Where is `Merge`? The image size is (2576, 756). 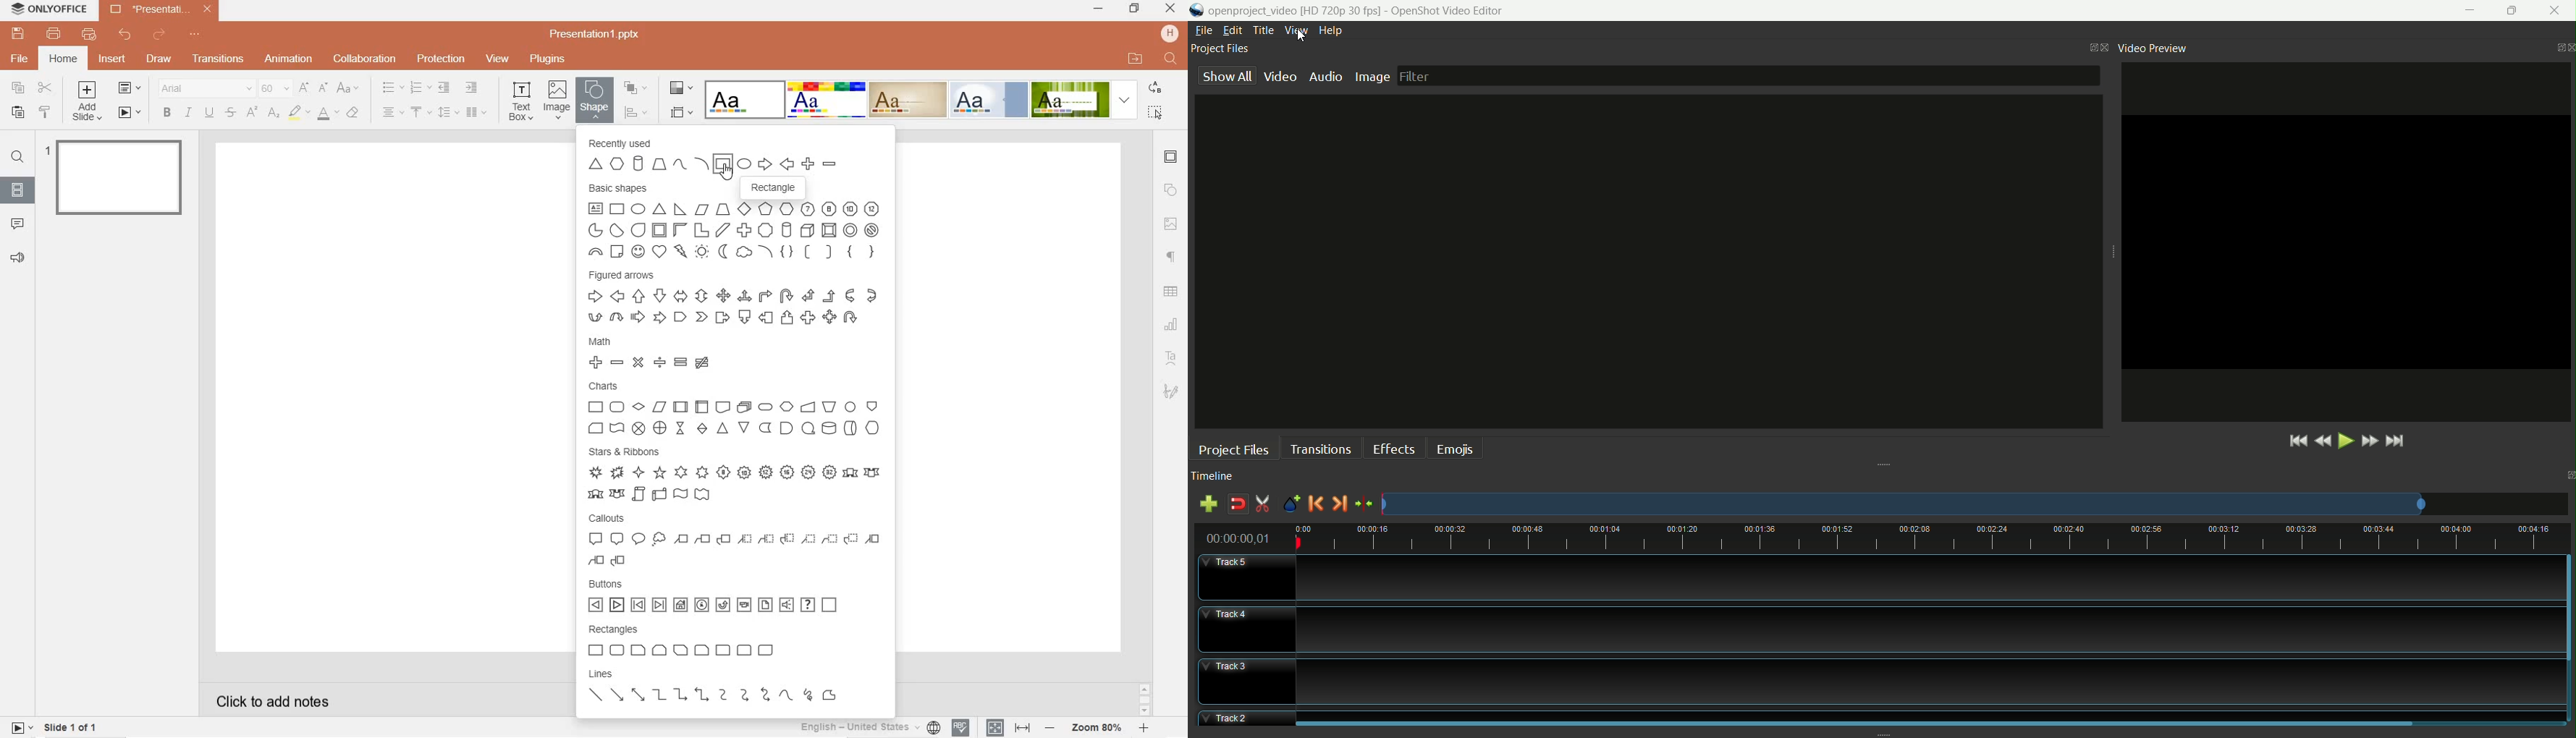 Merge is located at coordinates (743, 427).